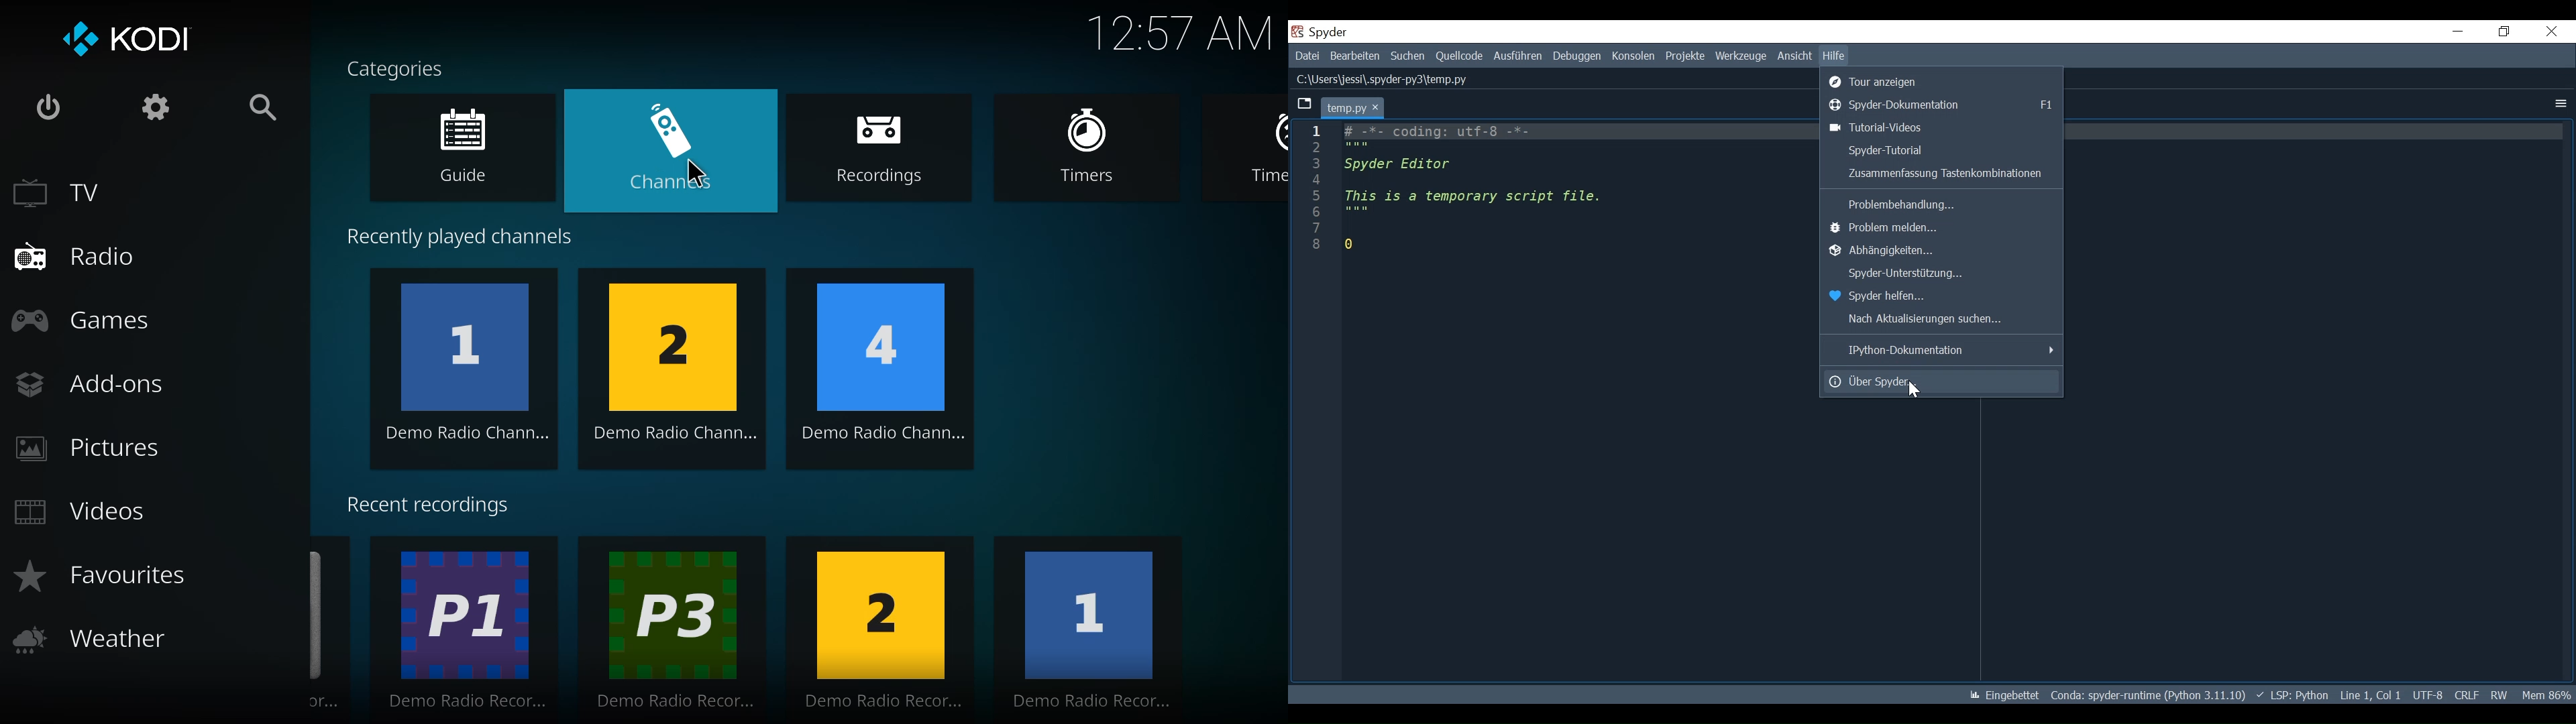  What do you see at coordinates (1897, 205) in the screenshot?
I see `Problembehandlung...` at bounding box center [1897, 205].